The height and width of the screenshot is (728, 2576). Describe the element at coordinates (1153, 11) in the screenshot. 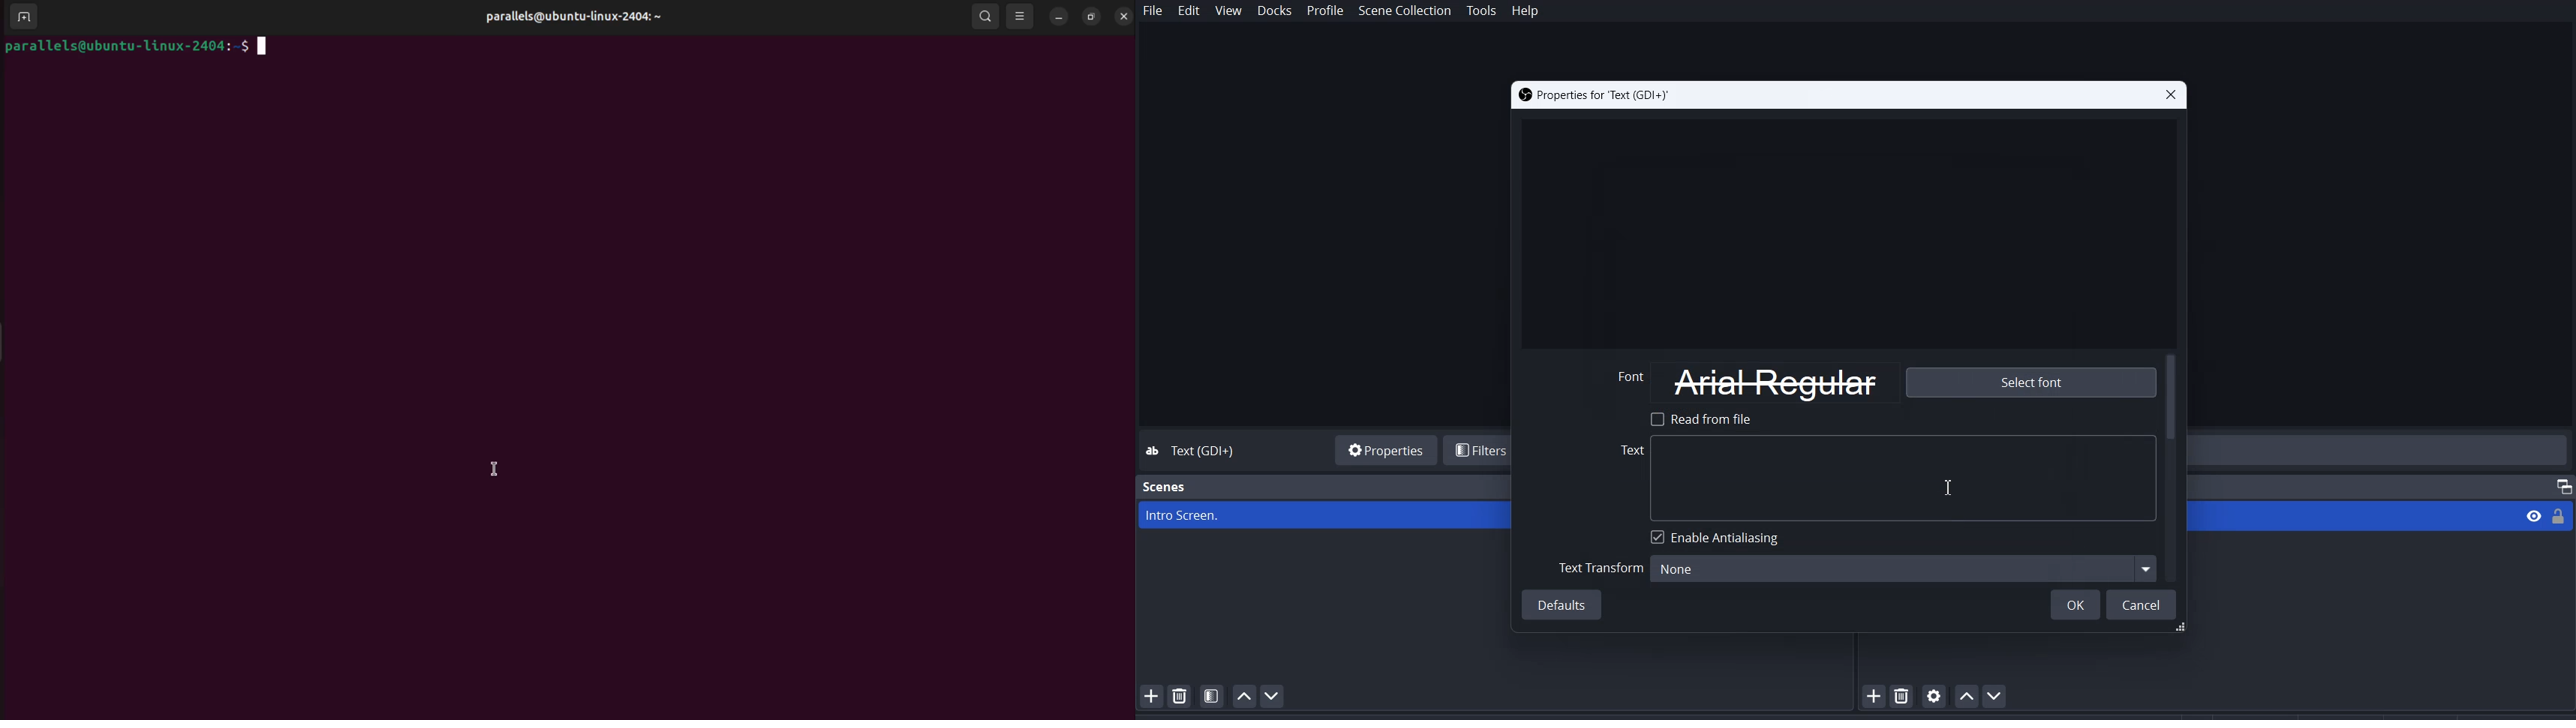

I see `File` at that location.